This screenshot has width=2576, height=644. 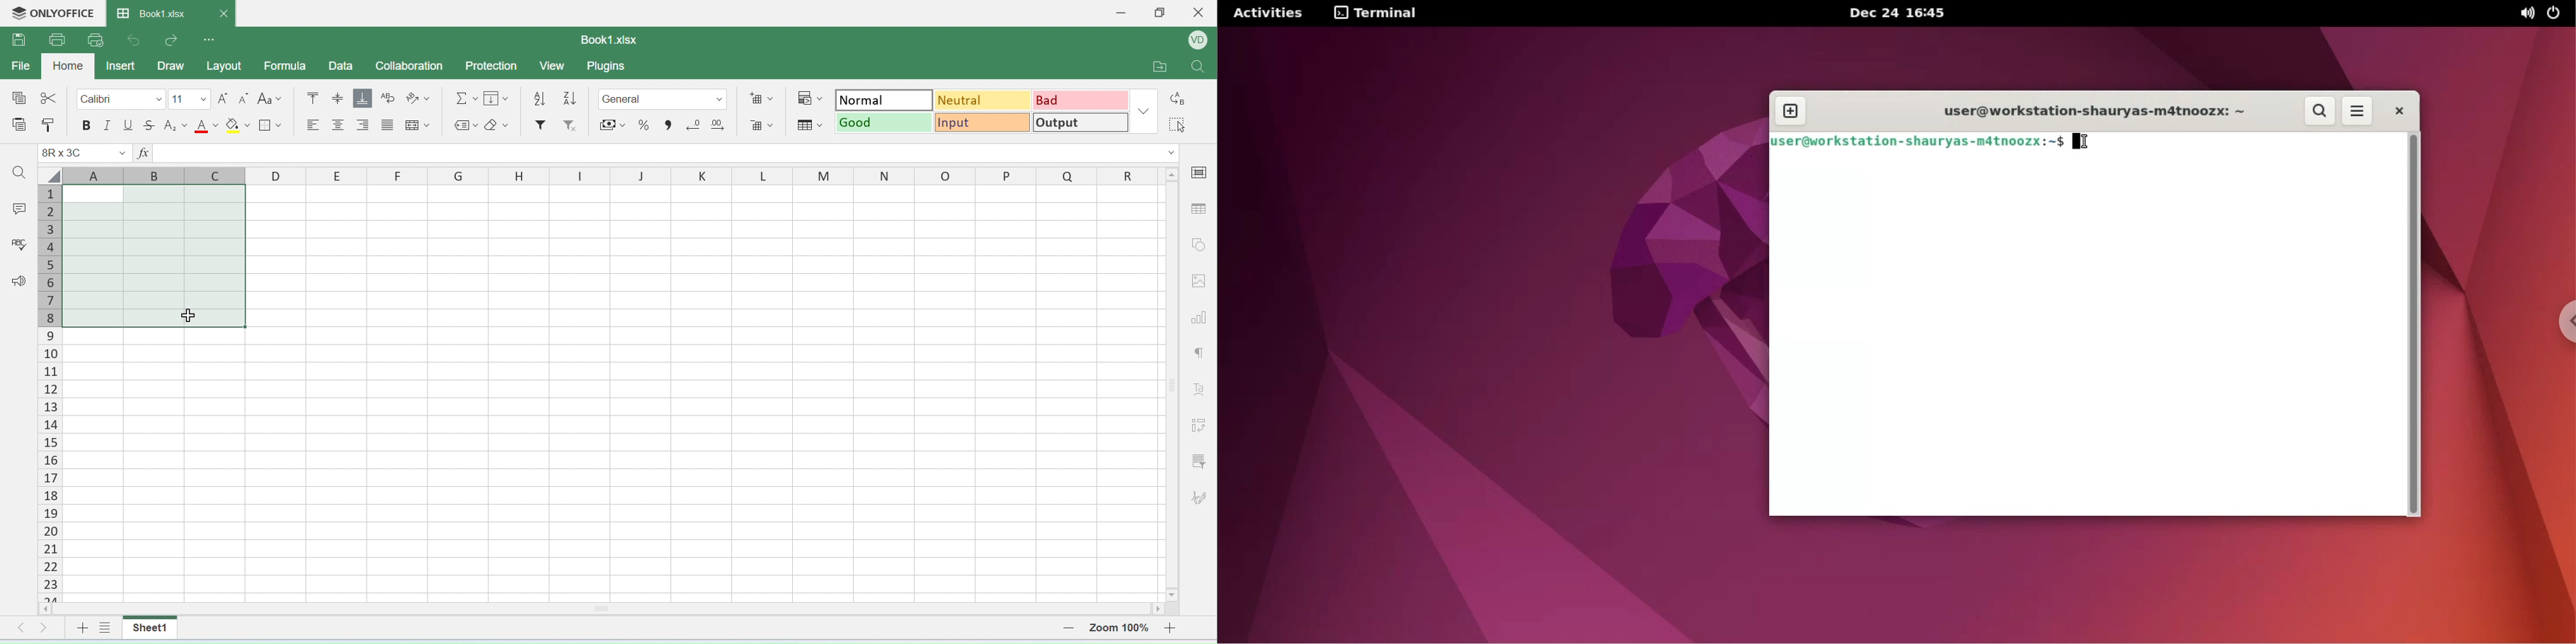 I want to click on shapes, so click(x=1200, y=243).